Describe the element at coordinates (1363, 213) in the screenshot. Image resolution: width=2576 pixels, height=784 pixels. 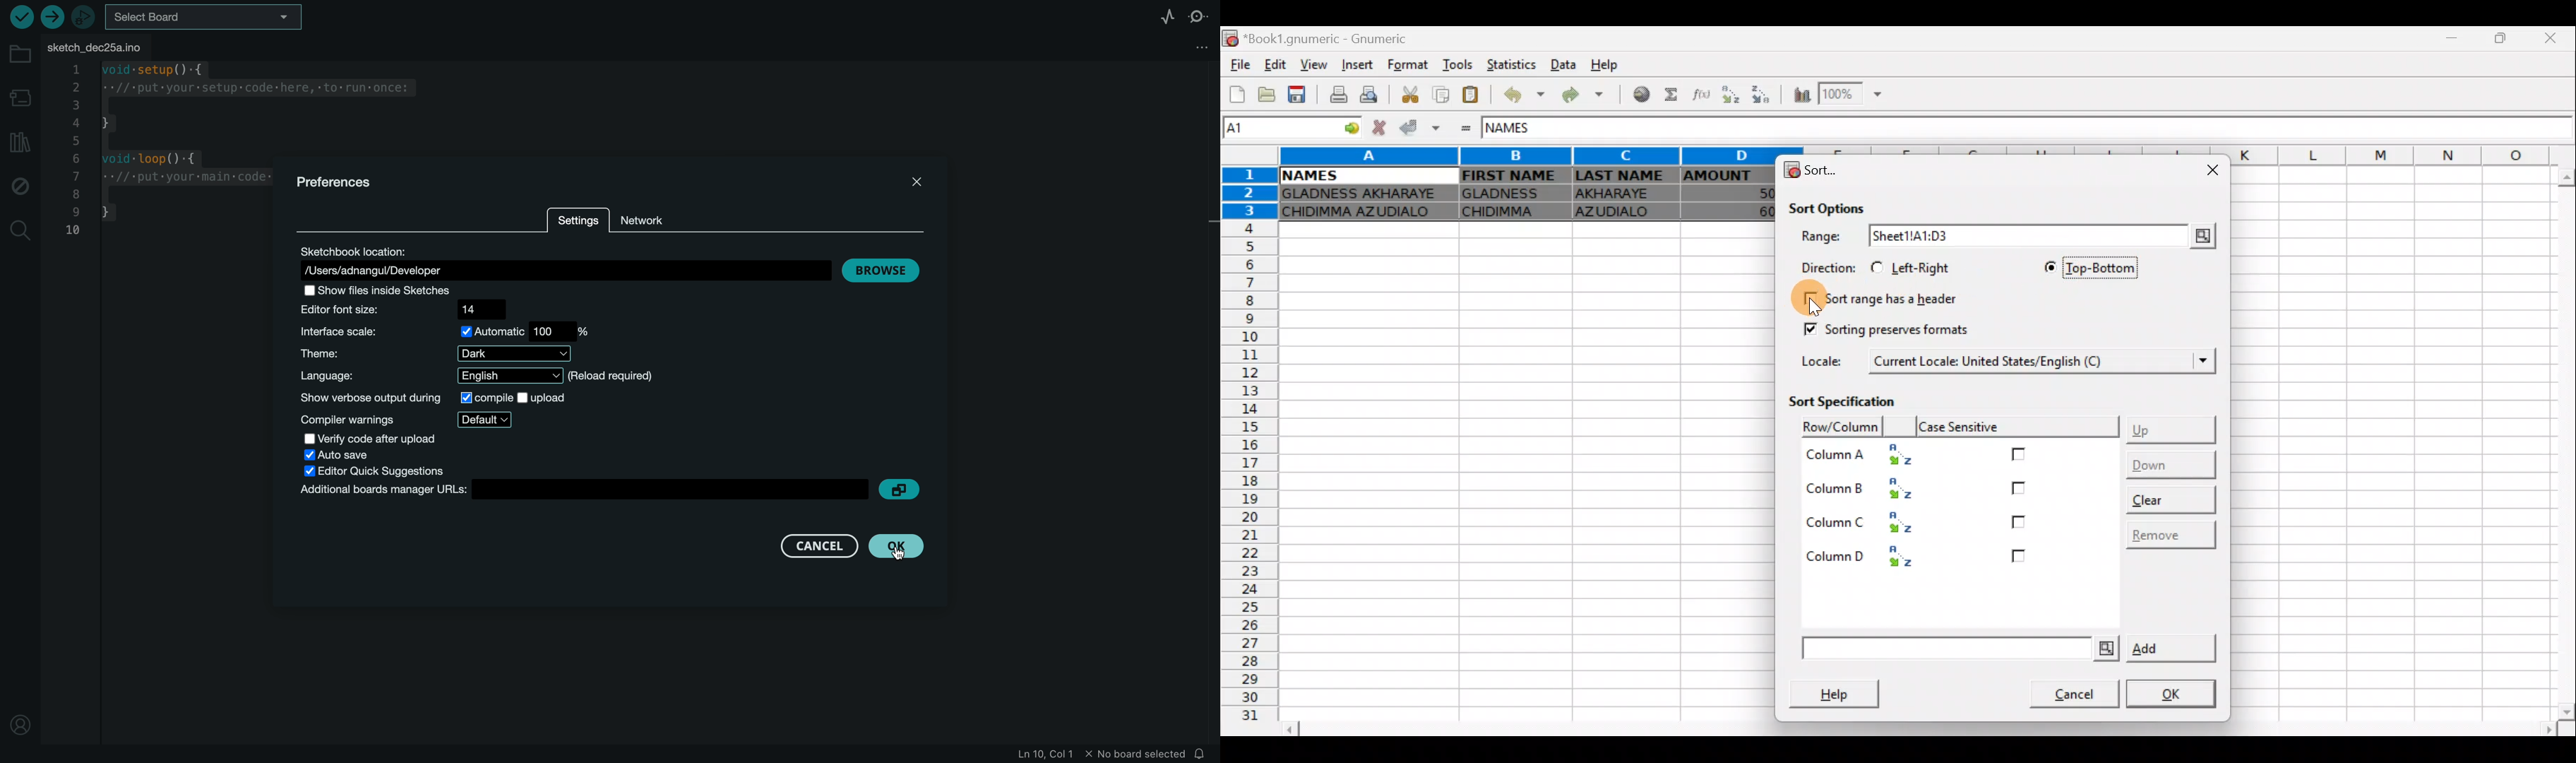
I see `CHIDIMMA AZUDIALO` at that location.